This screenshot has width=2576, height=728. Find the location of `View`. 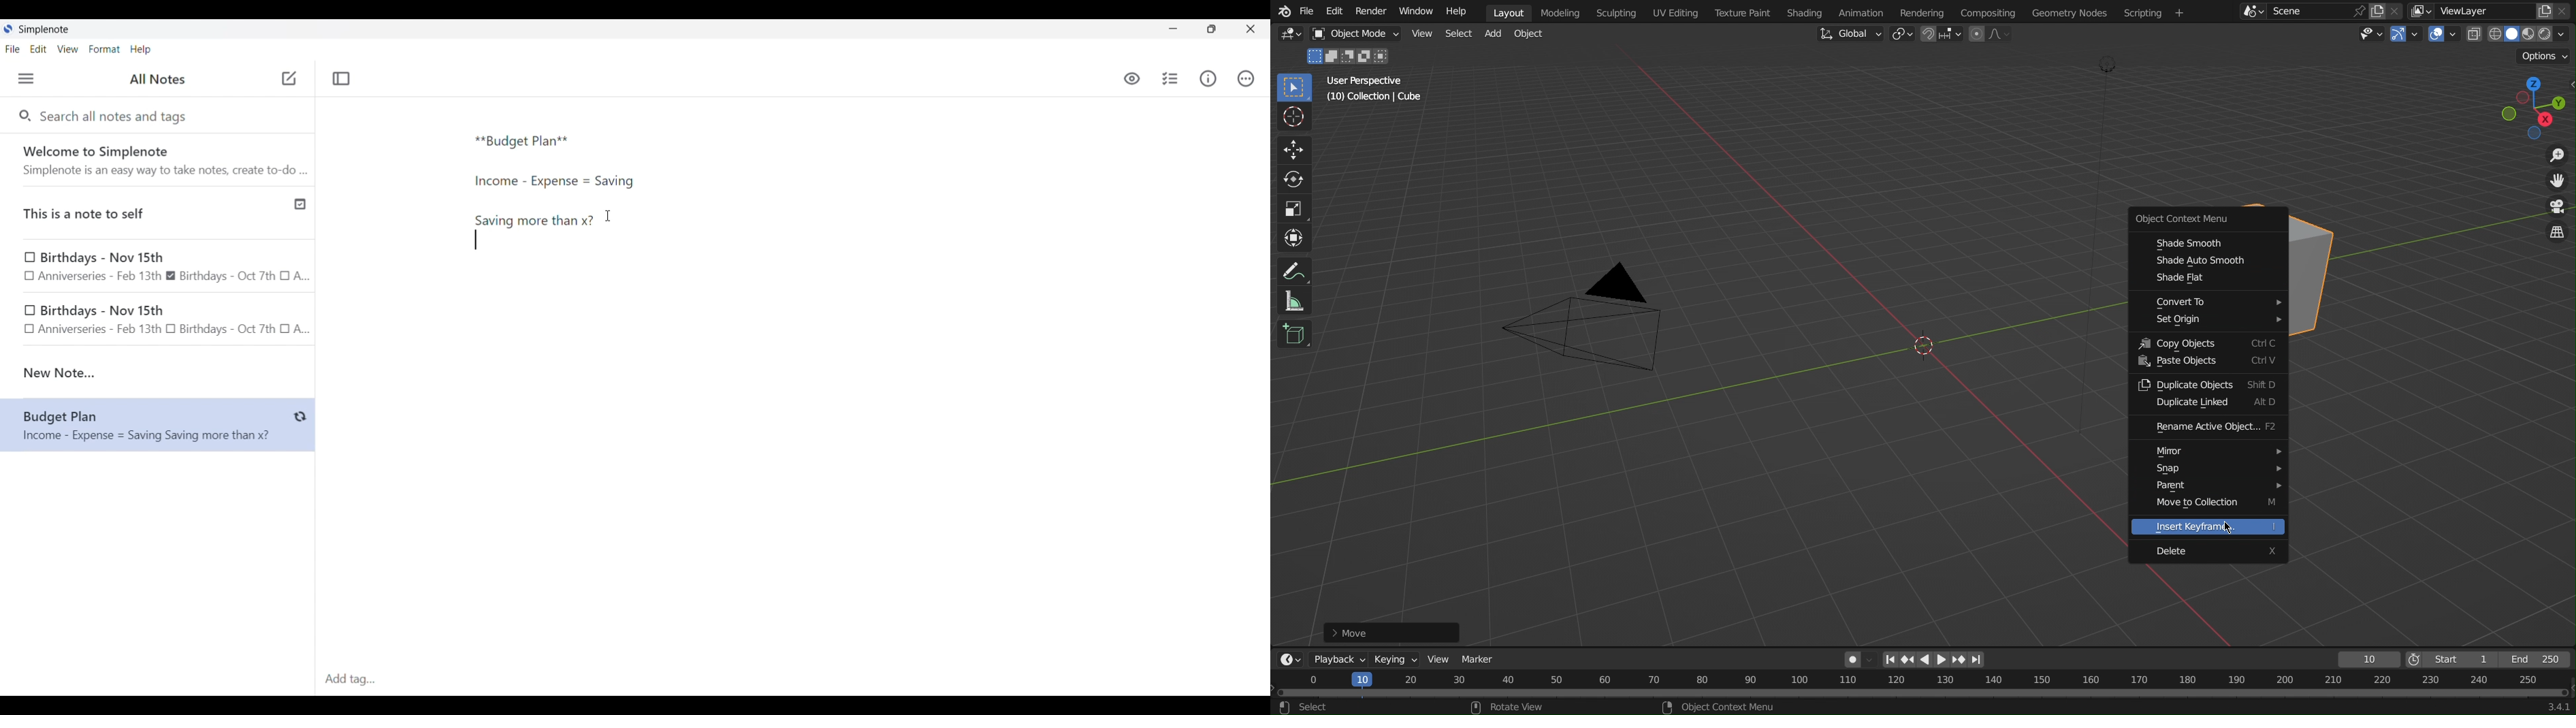

View is located at coordinates (1437, 658).